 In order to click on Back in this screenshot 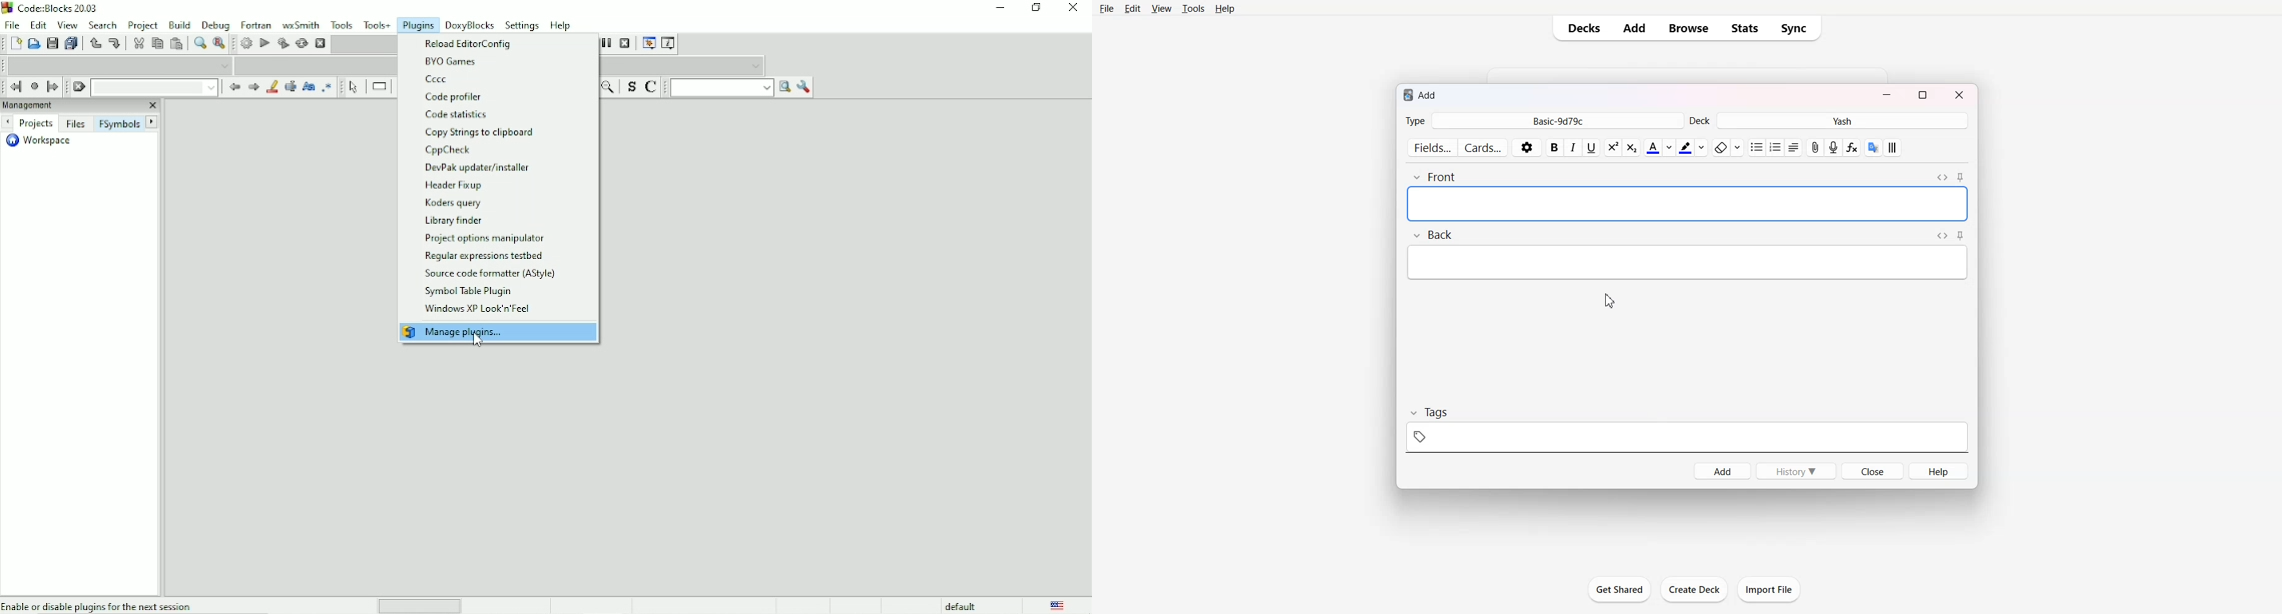, I will do `click(1432, 234)`.